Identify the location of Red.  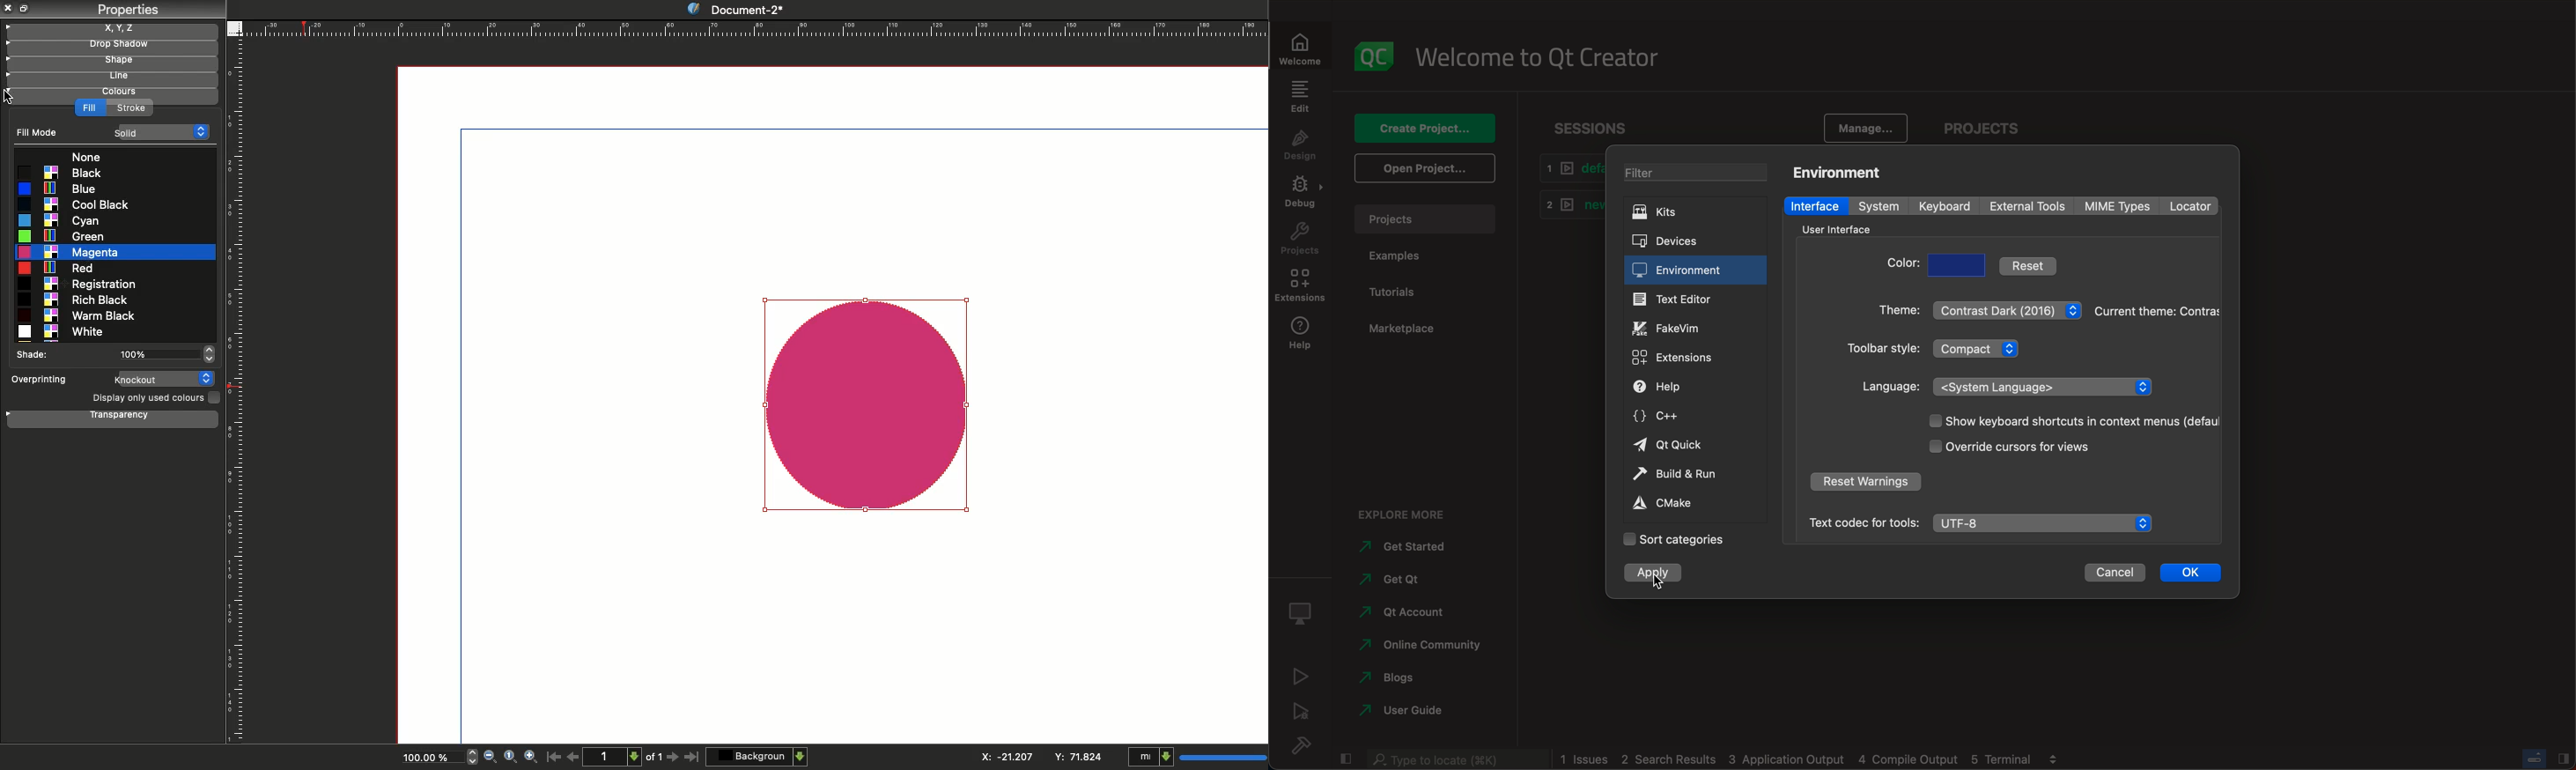
(55, 267).